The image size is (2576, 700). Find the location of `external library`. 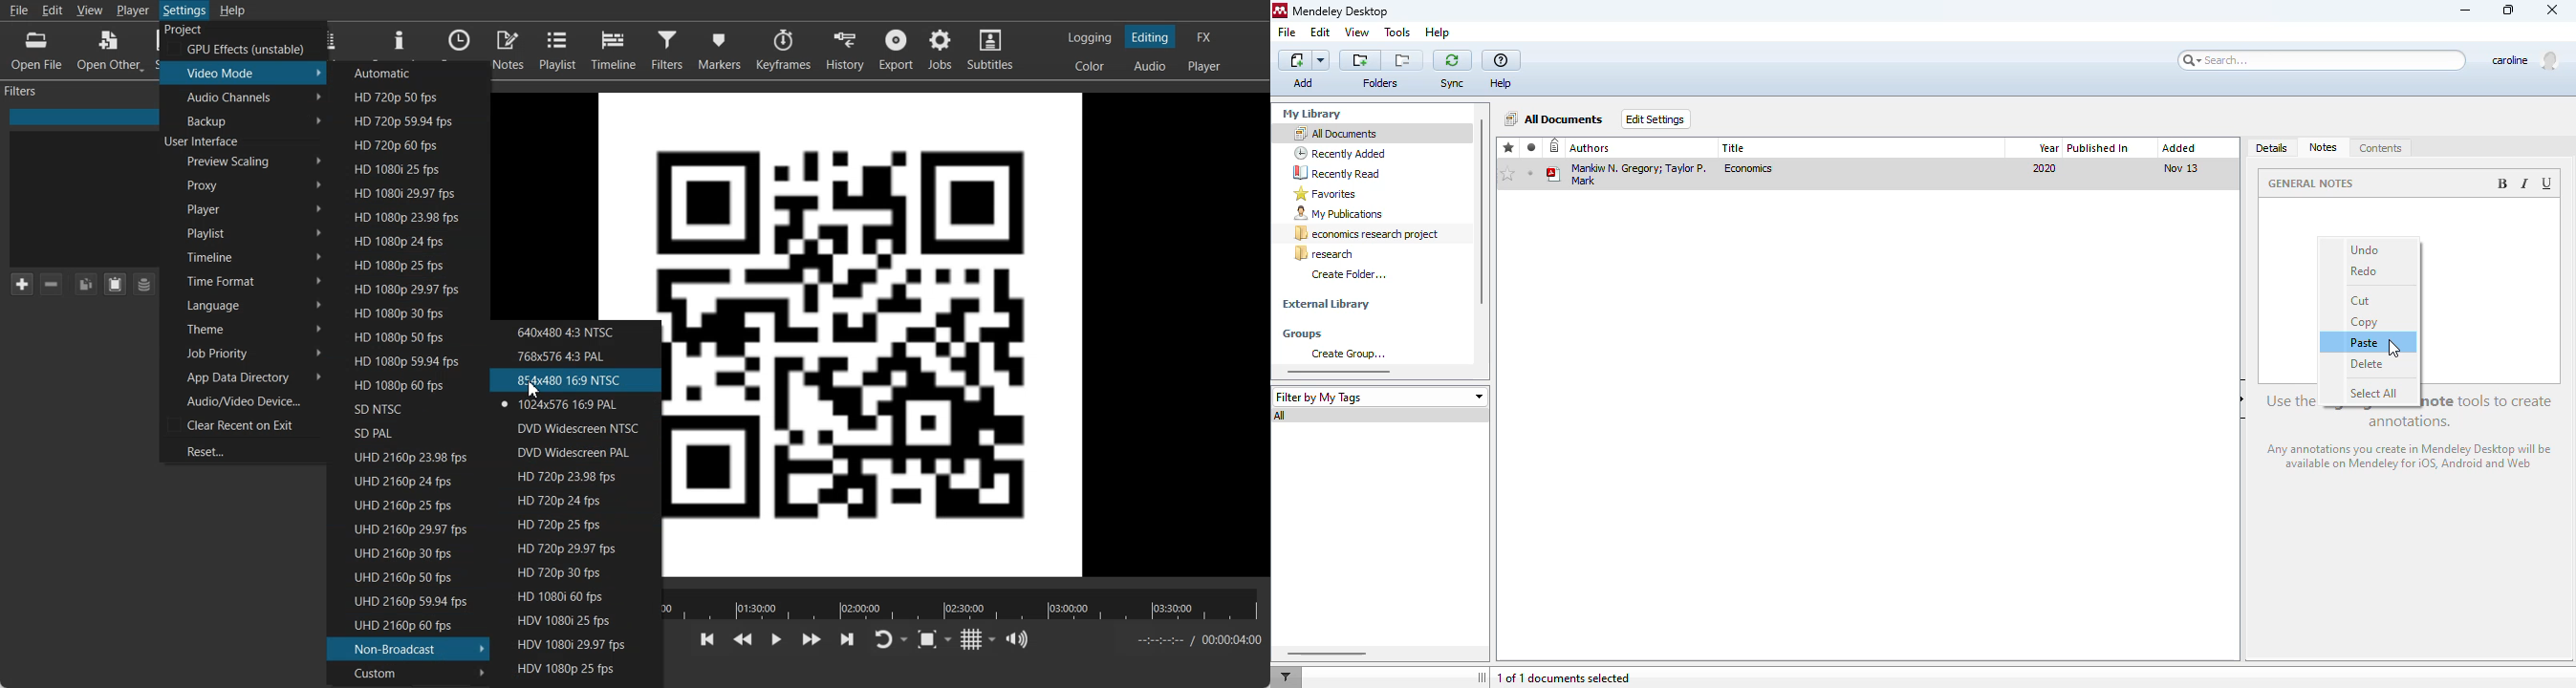

external library is located at coordinates (1326, 305).